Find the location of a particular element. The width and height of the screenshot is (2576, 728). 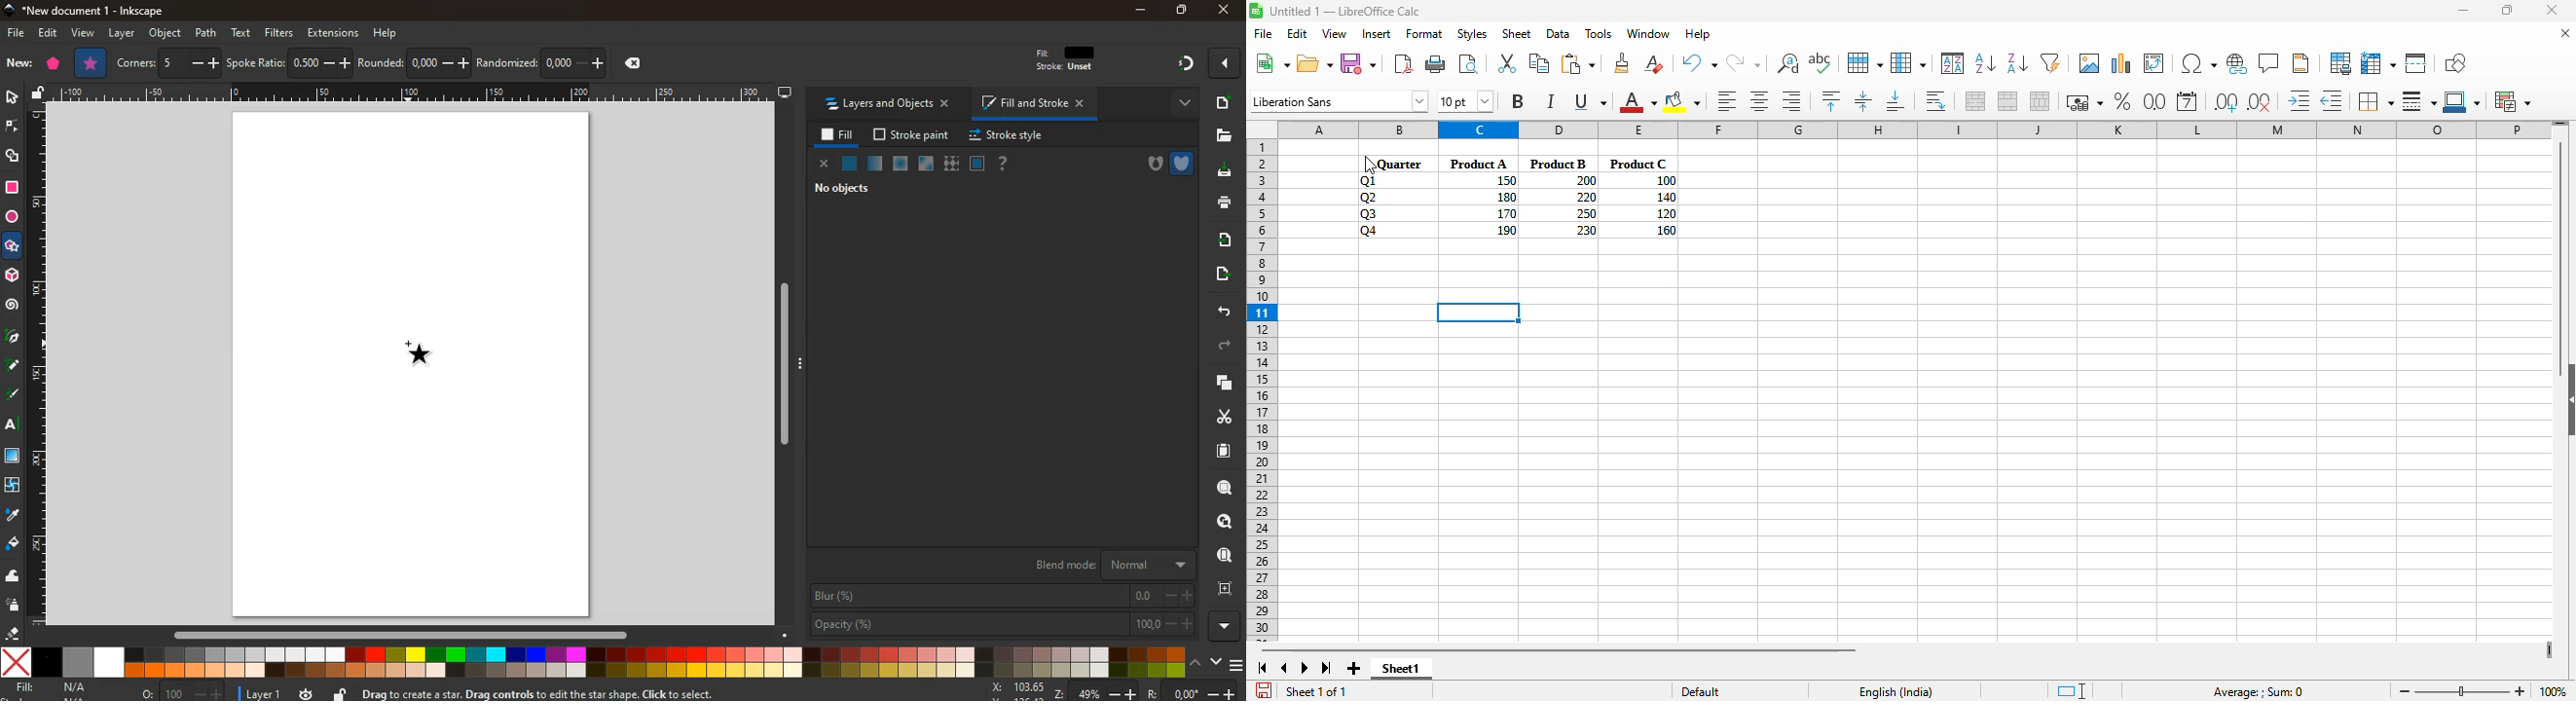

styles is located at coordinates (1472, 34).